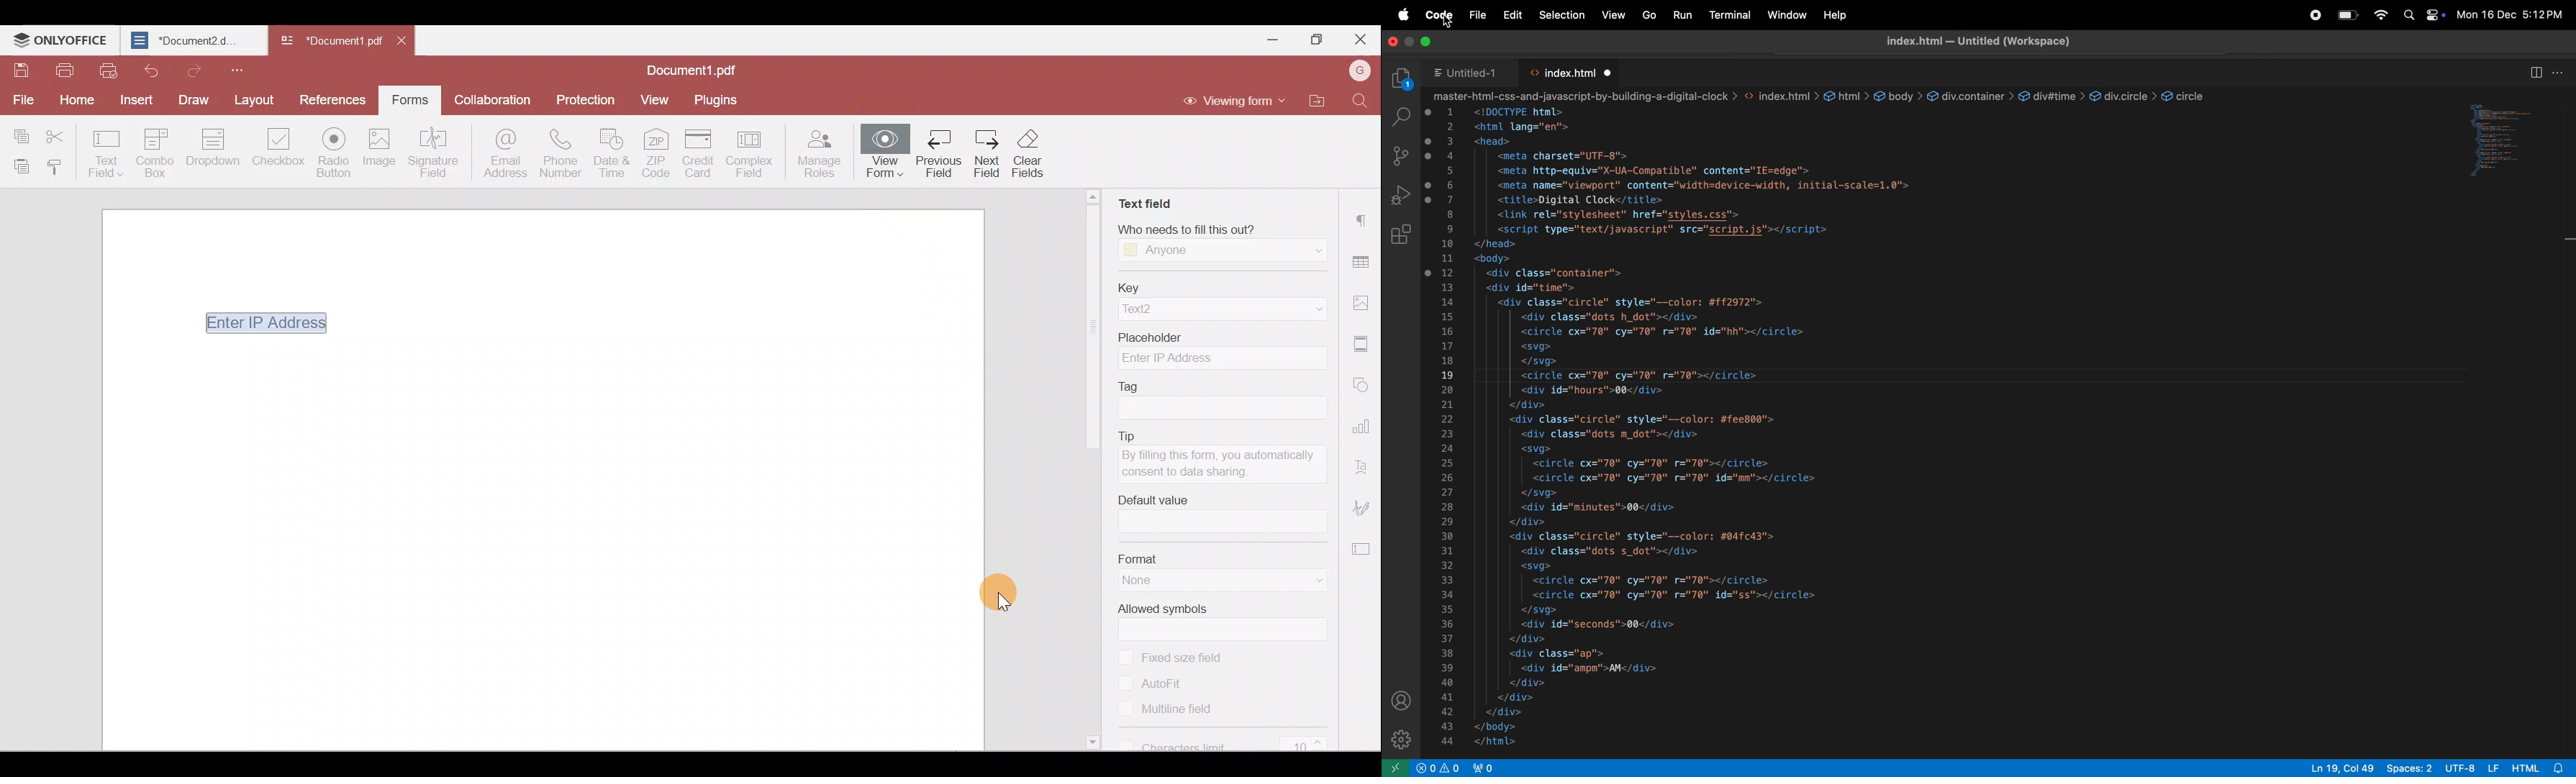 The image size is (2576, 784). What do you see at coordinates (612, 156) in the screenshot?
I see `Date & time` at bounding box center [612, 156].